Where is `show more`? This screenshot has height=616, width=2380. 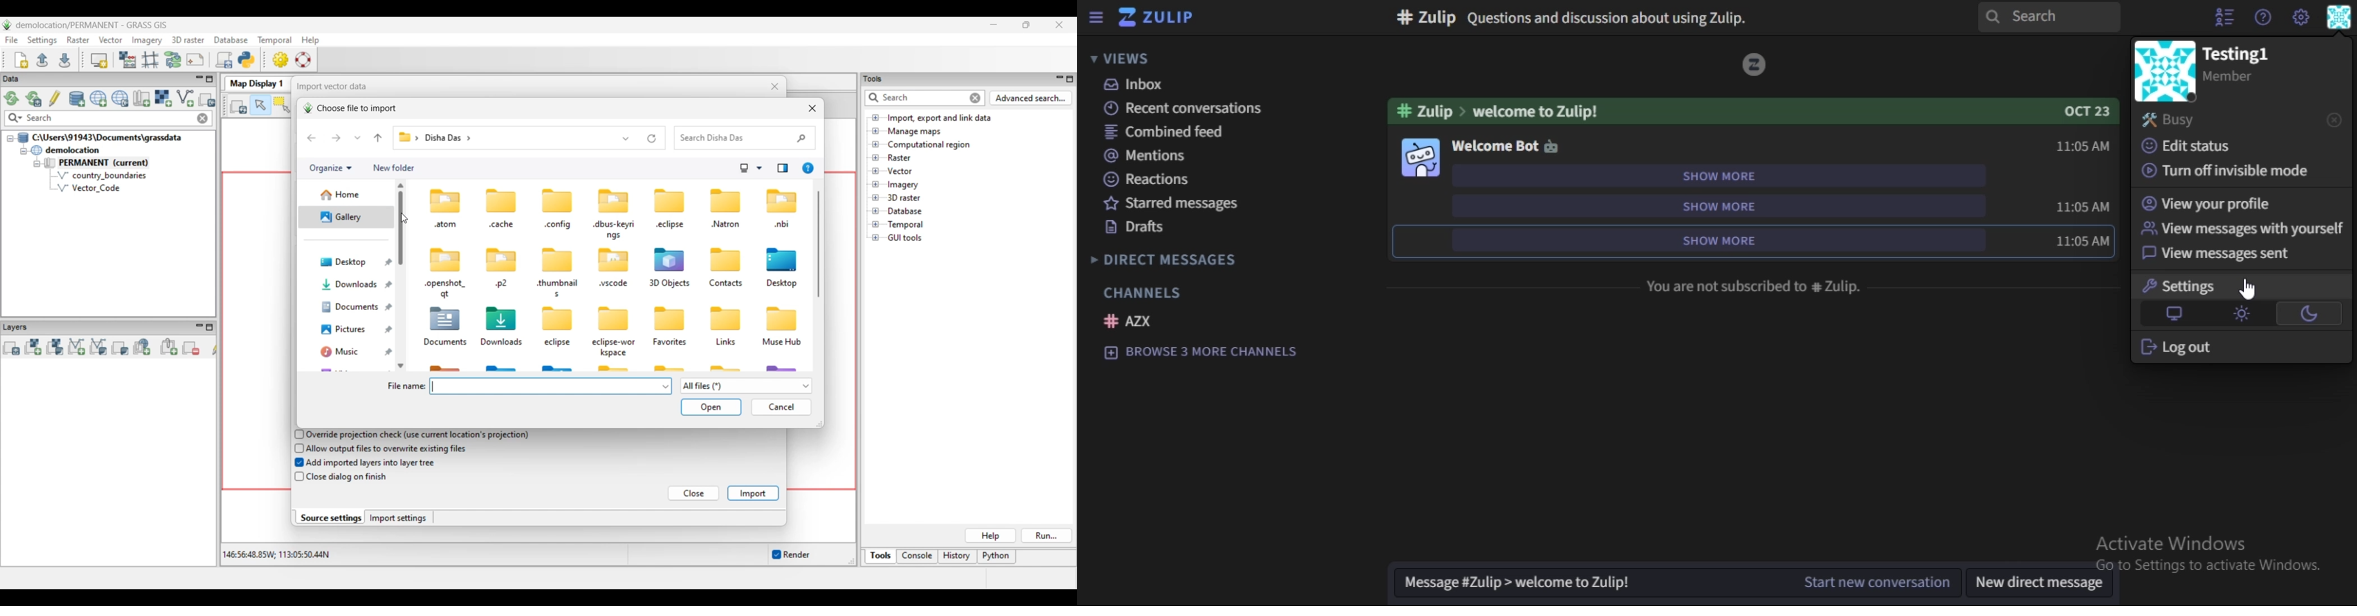
show more is located at coordinates (1731, 207).